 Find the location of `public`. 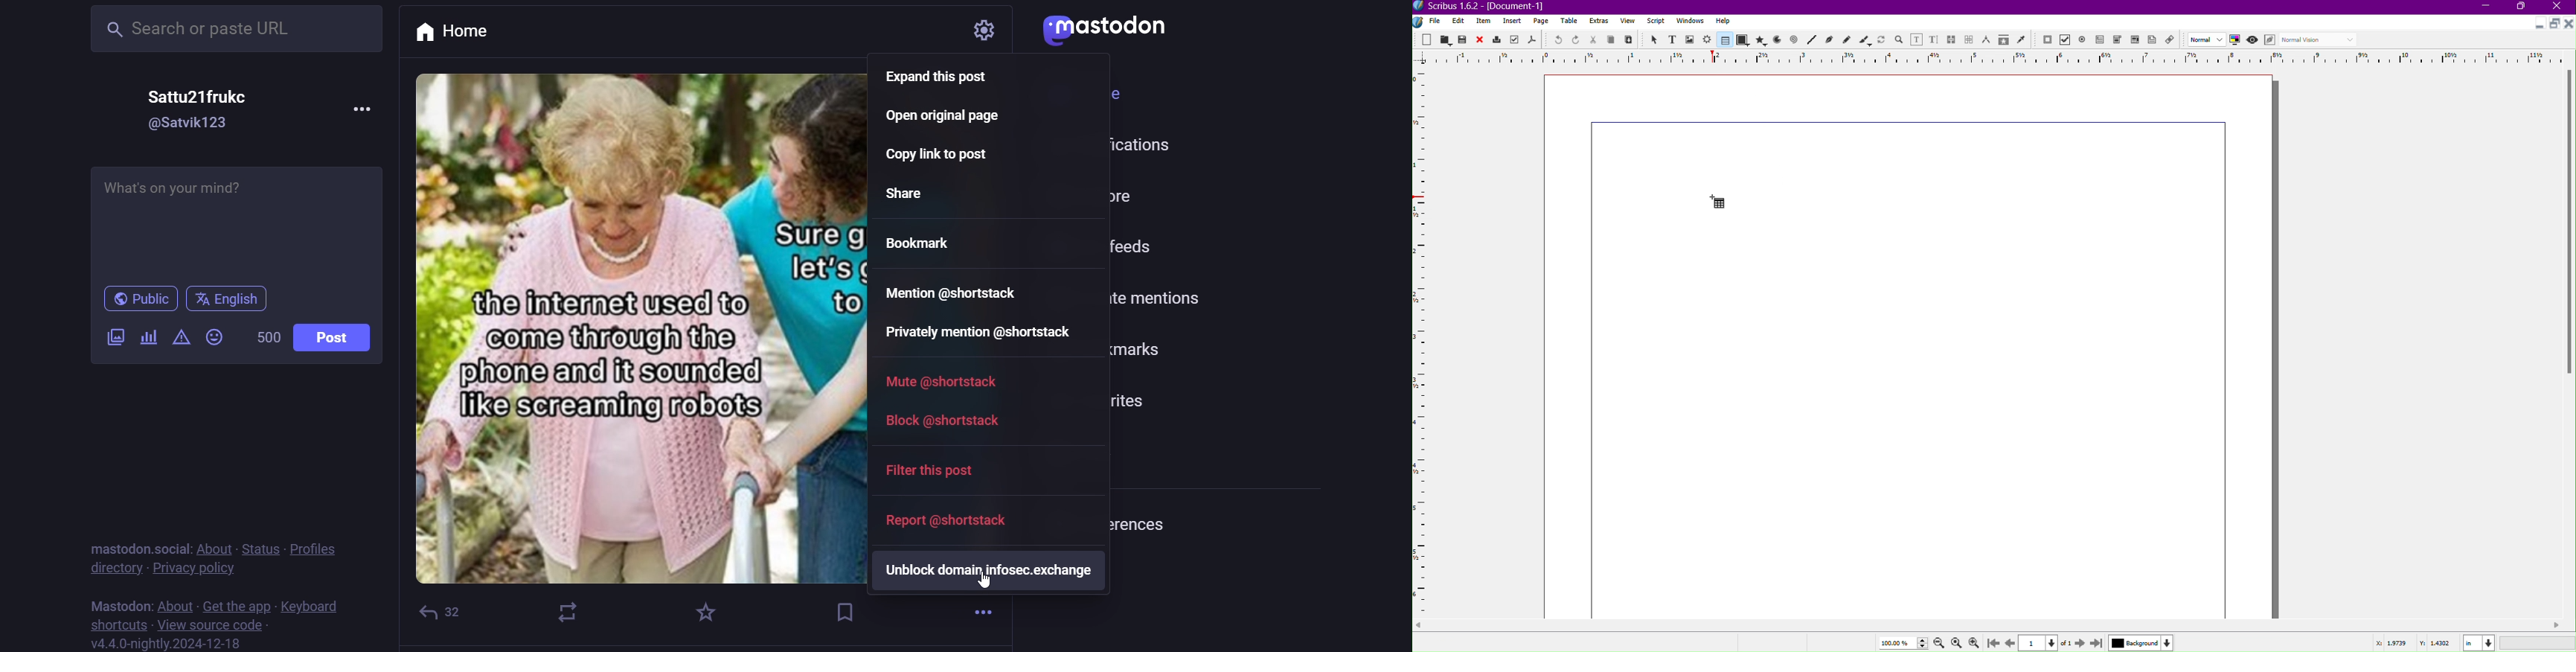

public is located at coordinates (137, 298).